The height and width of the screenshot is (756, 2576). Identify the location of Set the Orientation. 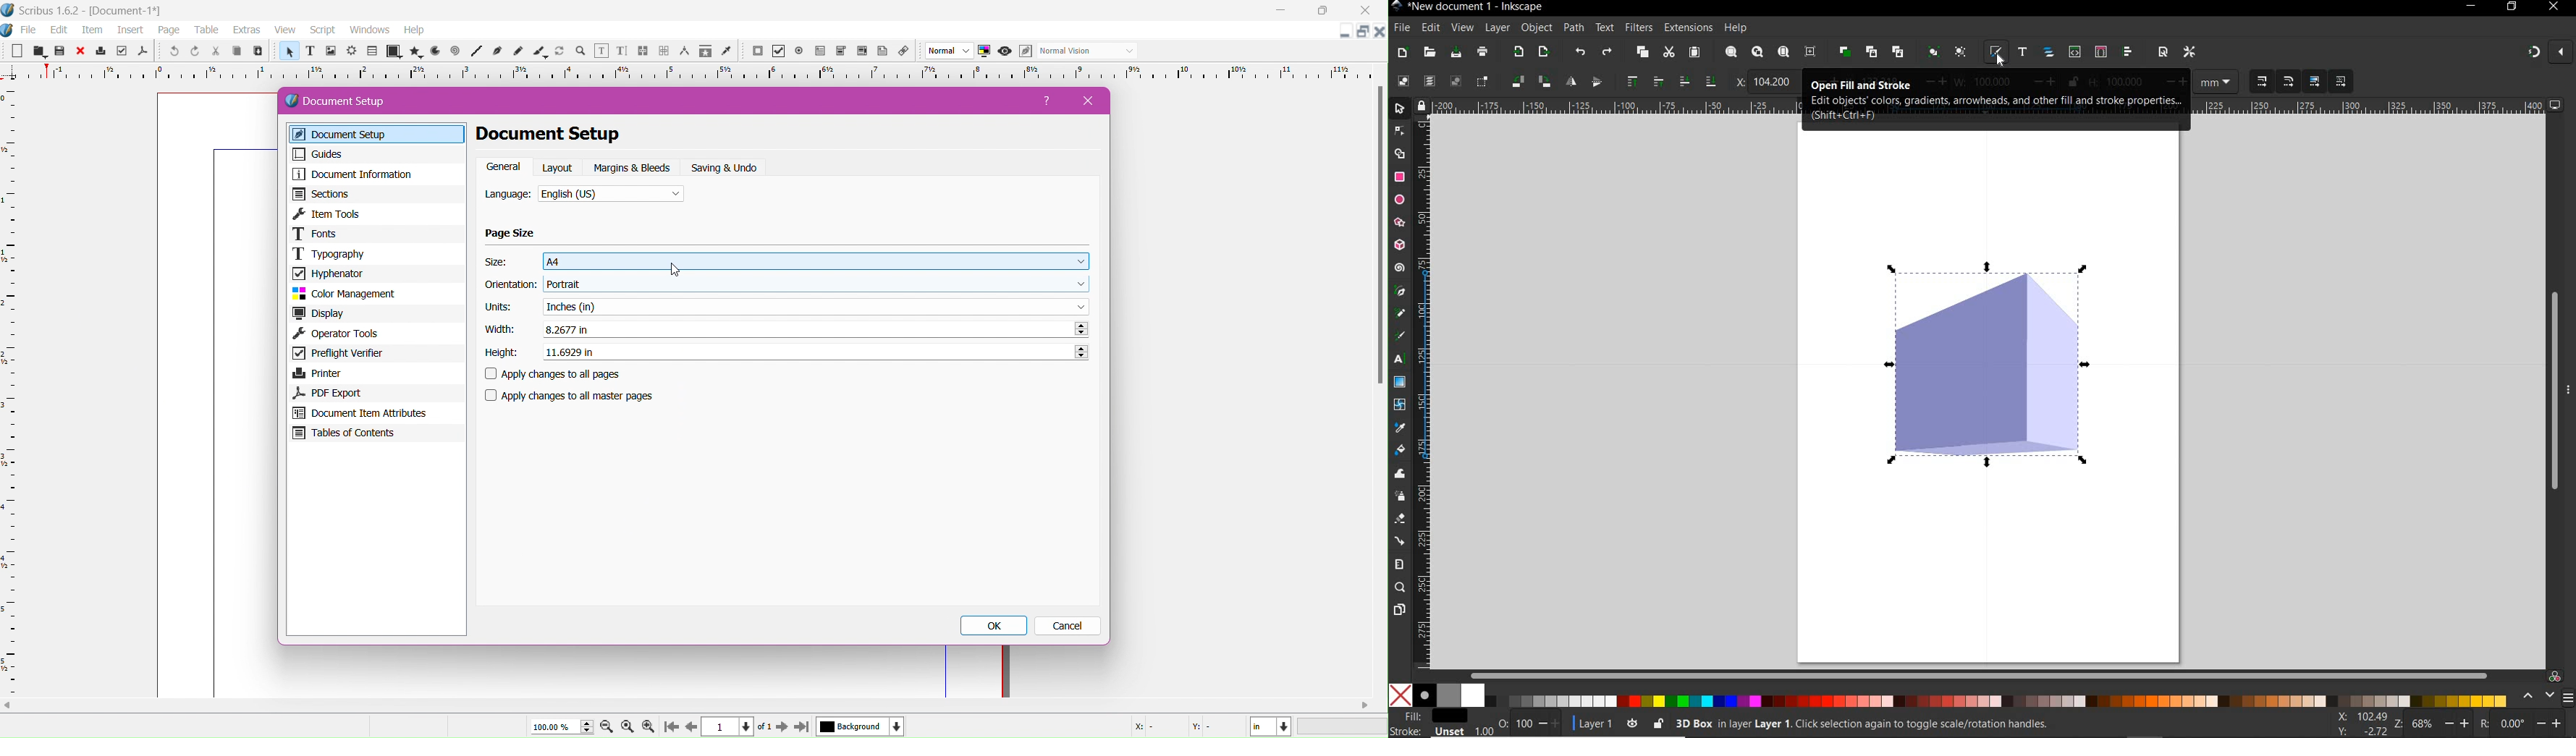
(819, 284).